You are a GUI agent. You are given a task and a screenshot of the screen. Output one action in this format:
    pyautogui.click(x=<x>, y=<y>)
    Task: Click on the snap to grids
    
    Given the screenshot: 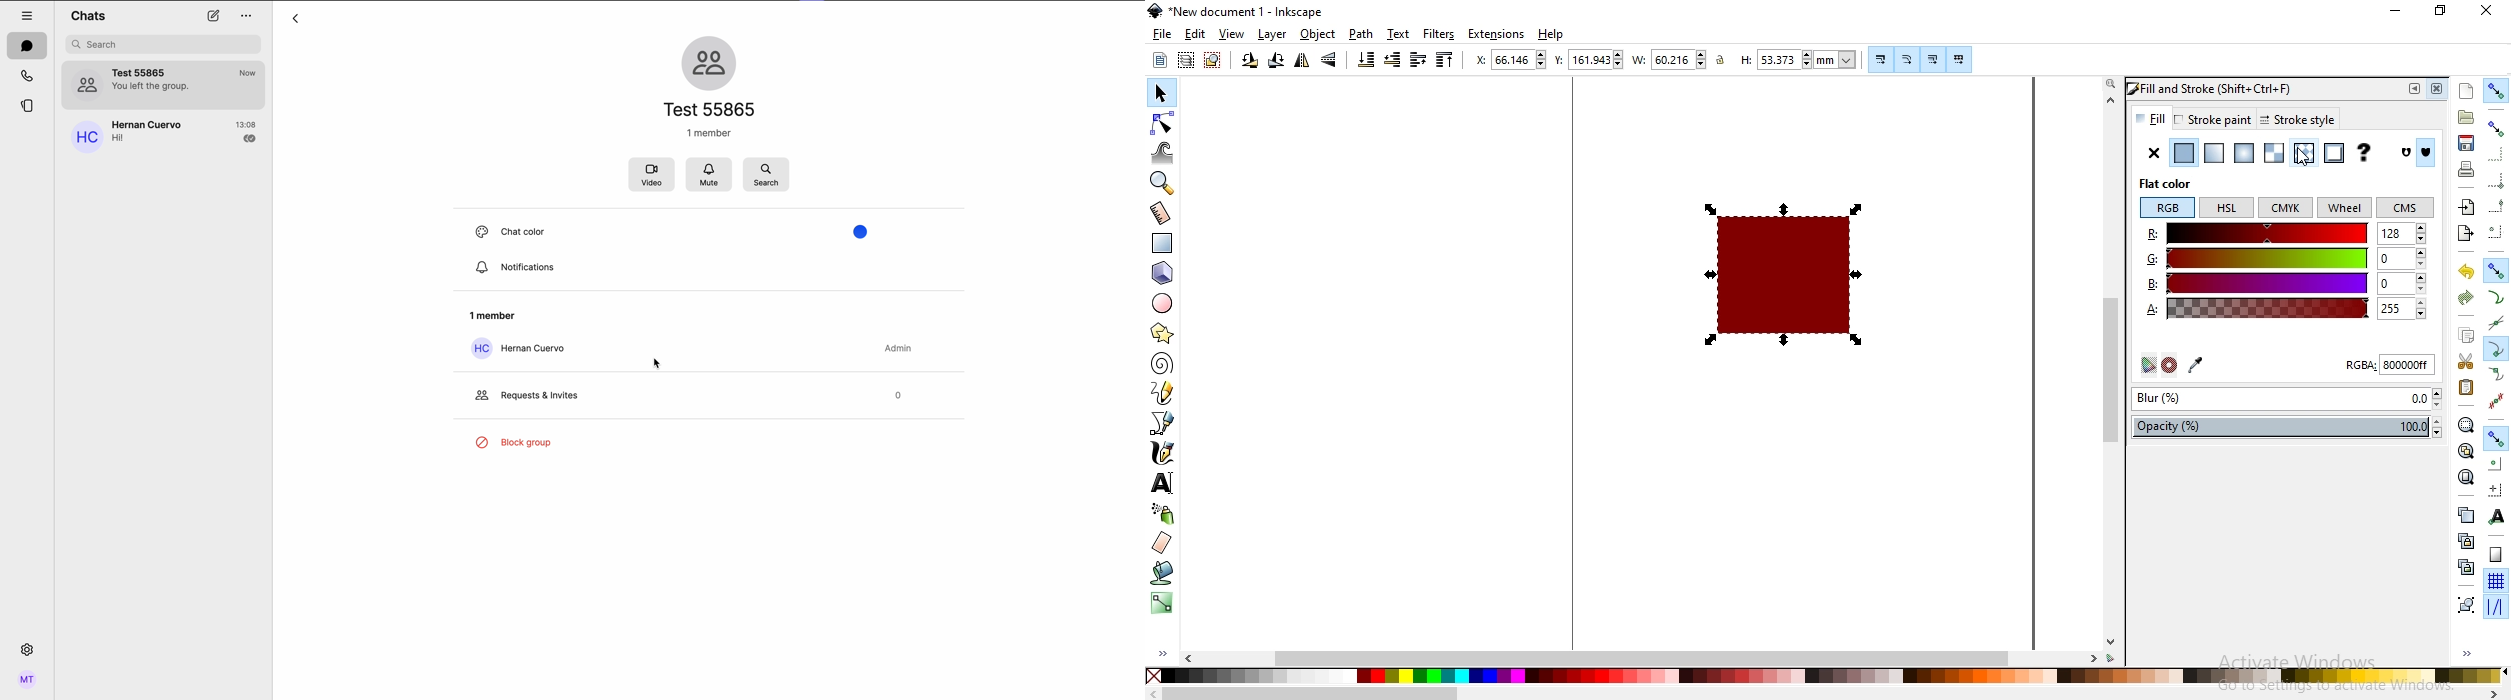 What is the action you would take?
    pyautogui.click(x=2495, y=582)
    